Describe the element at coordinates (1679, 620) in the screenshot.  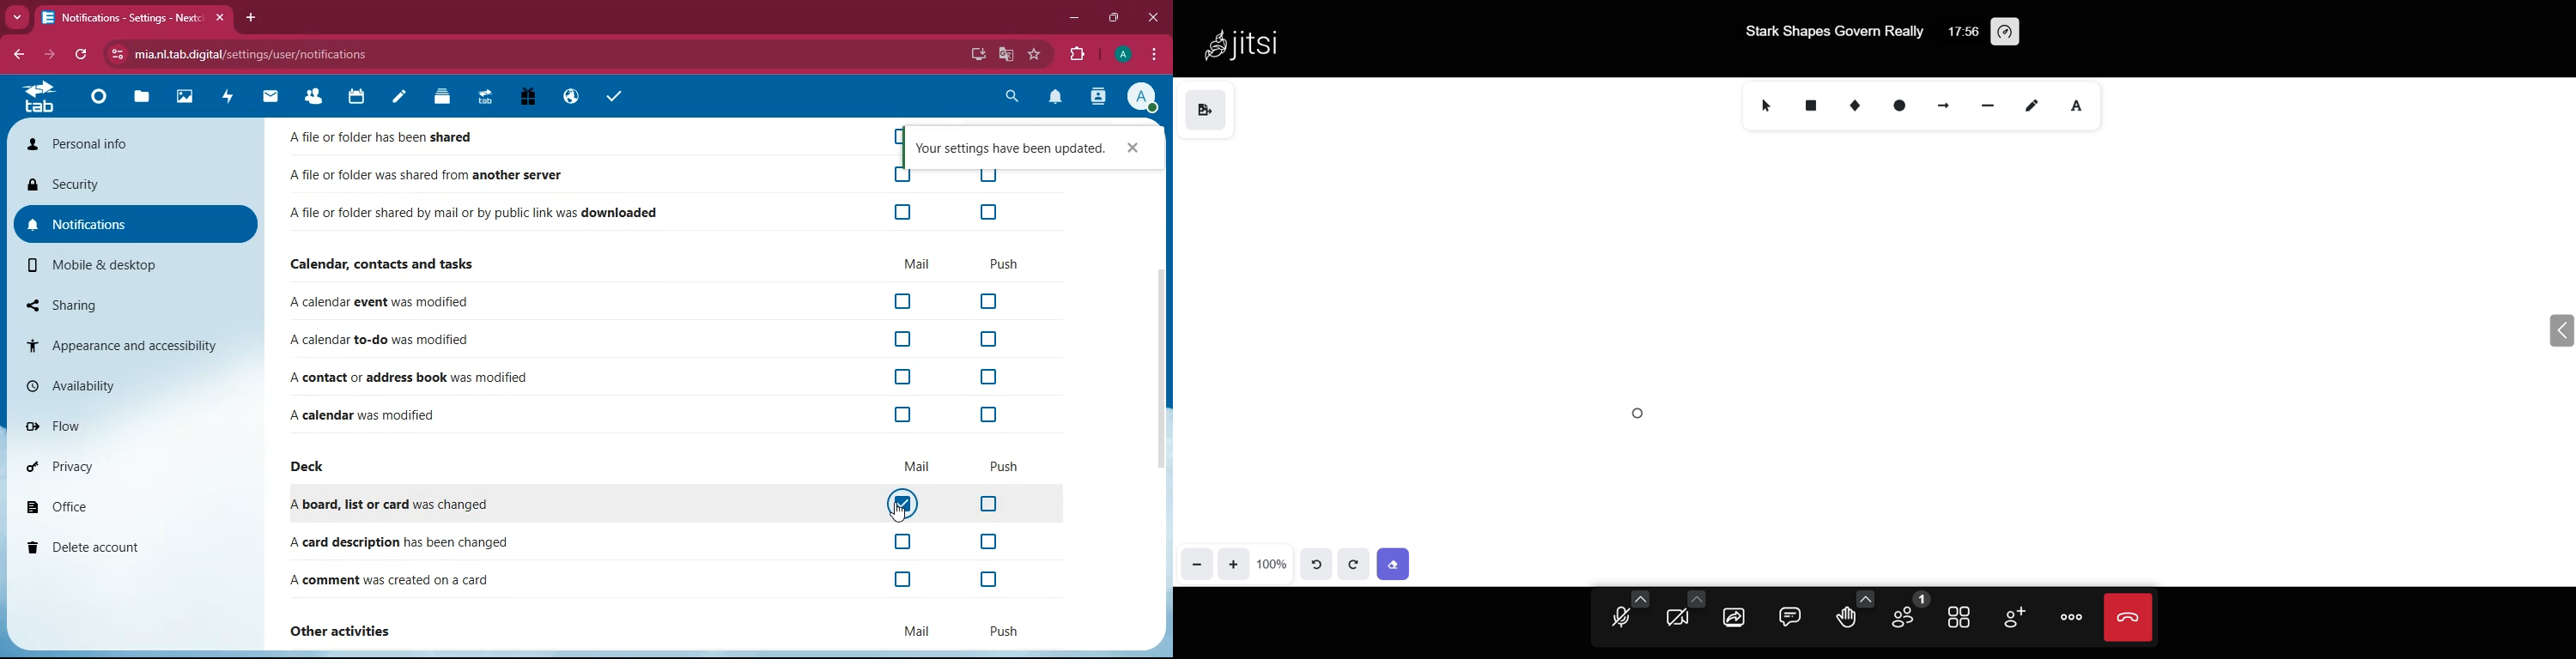
I see `camera` at that location.